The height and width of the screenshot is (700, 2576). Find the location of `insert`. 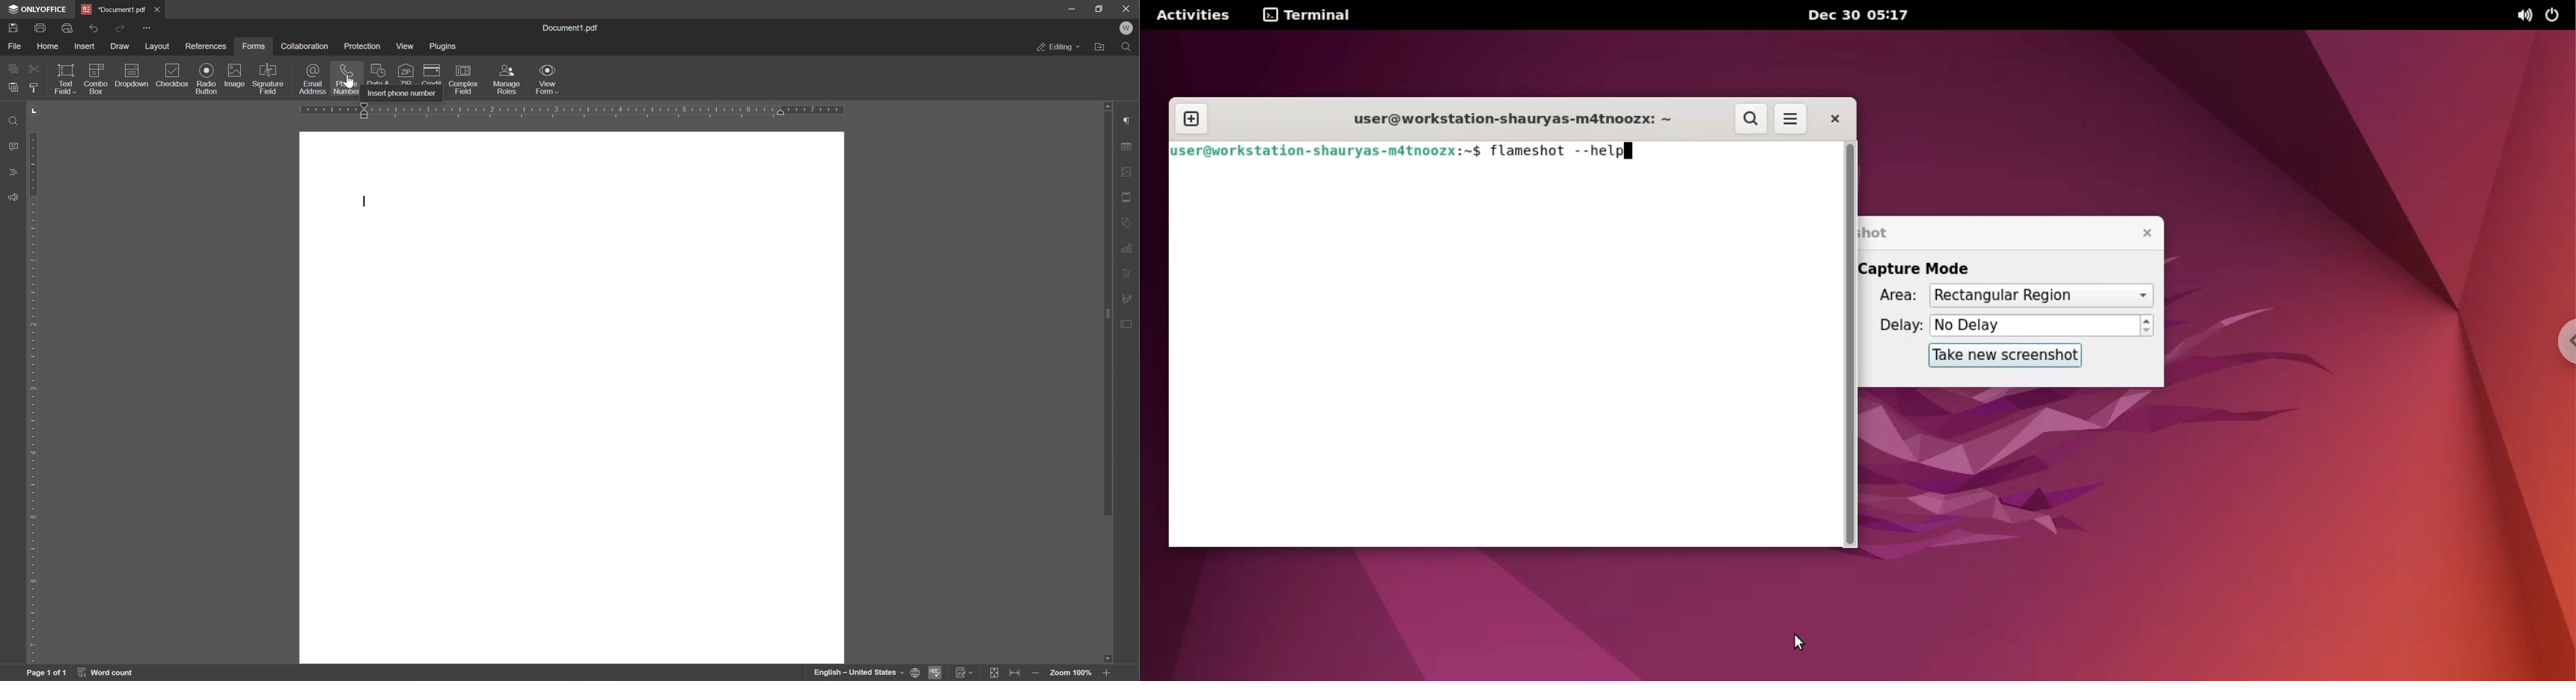

insert is located at coordinates (84, 46).